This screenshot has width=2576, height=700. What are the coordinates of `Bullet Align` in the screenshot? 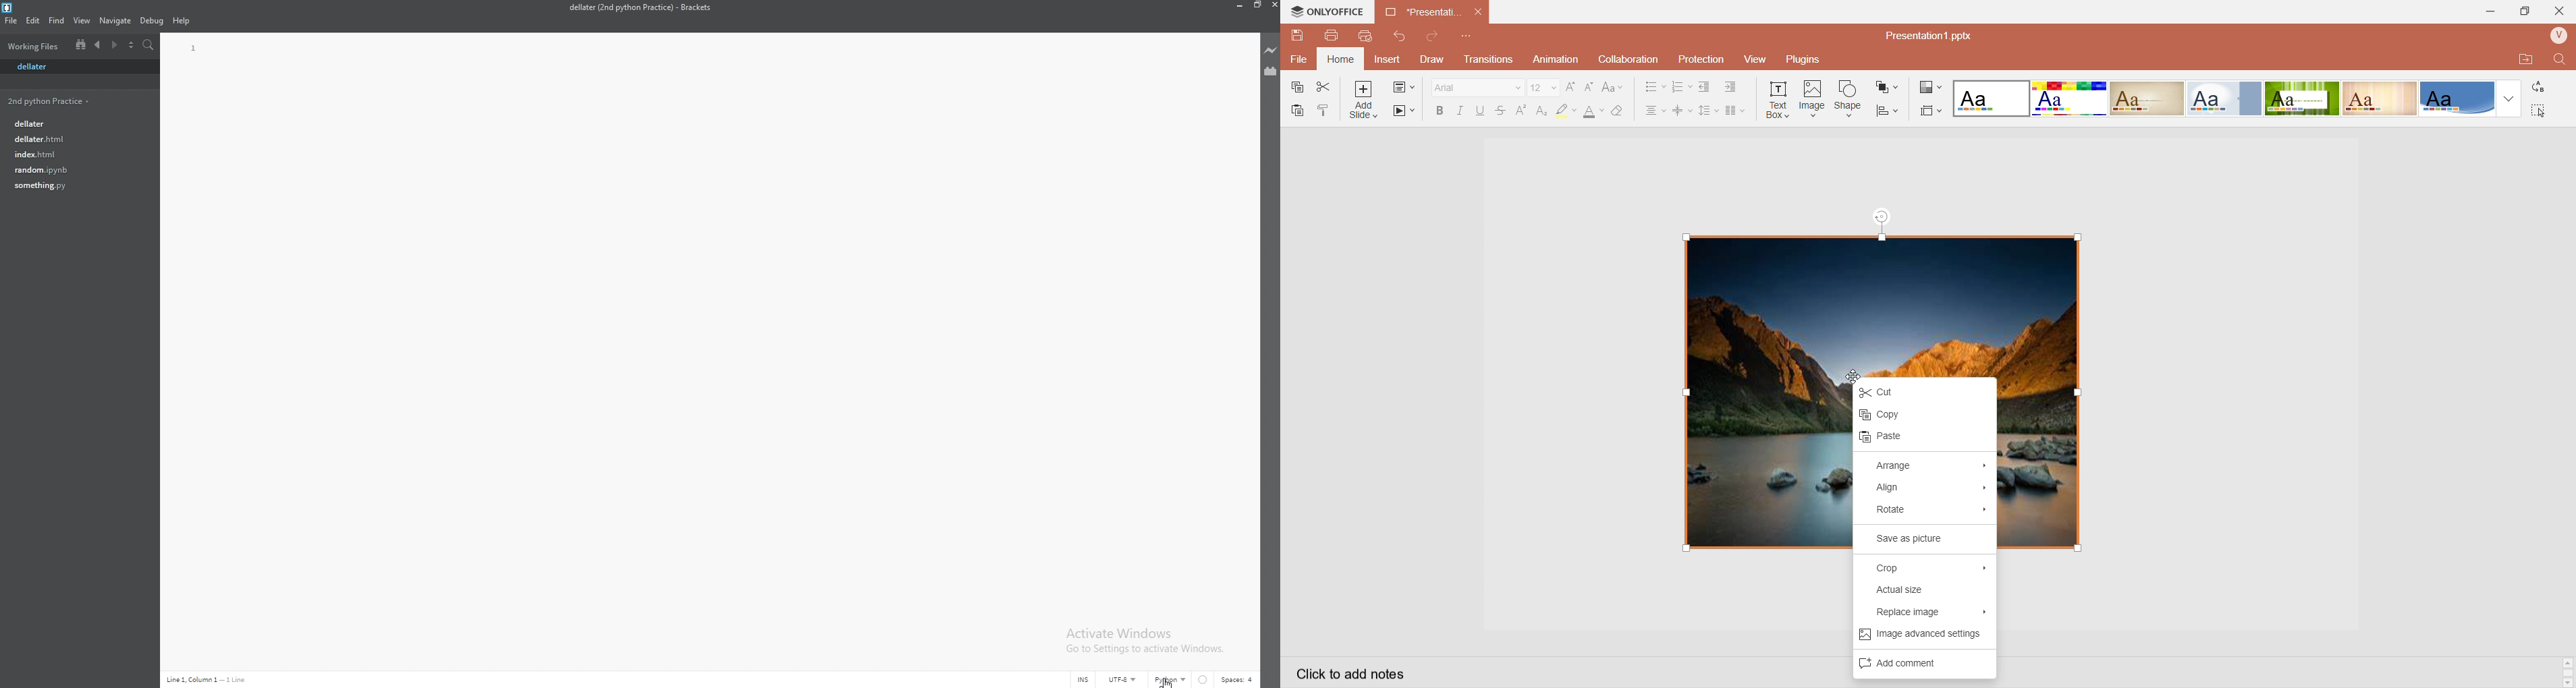 It's located at (1654, 87).